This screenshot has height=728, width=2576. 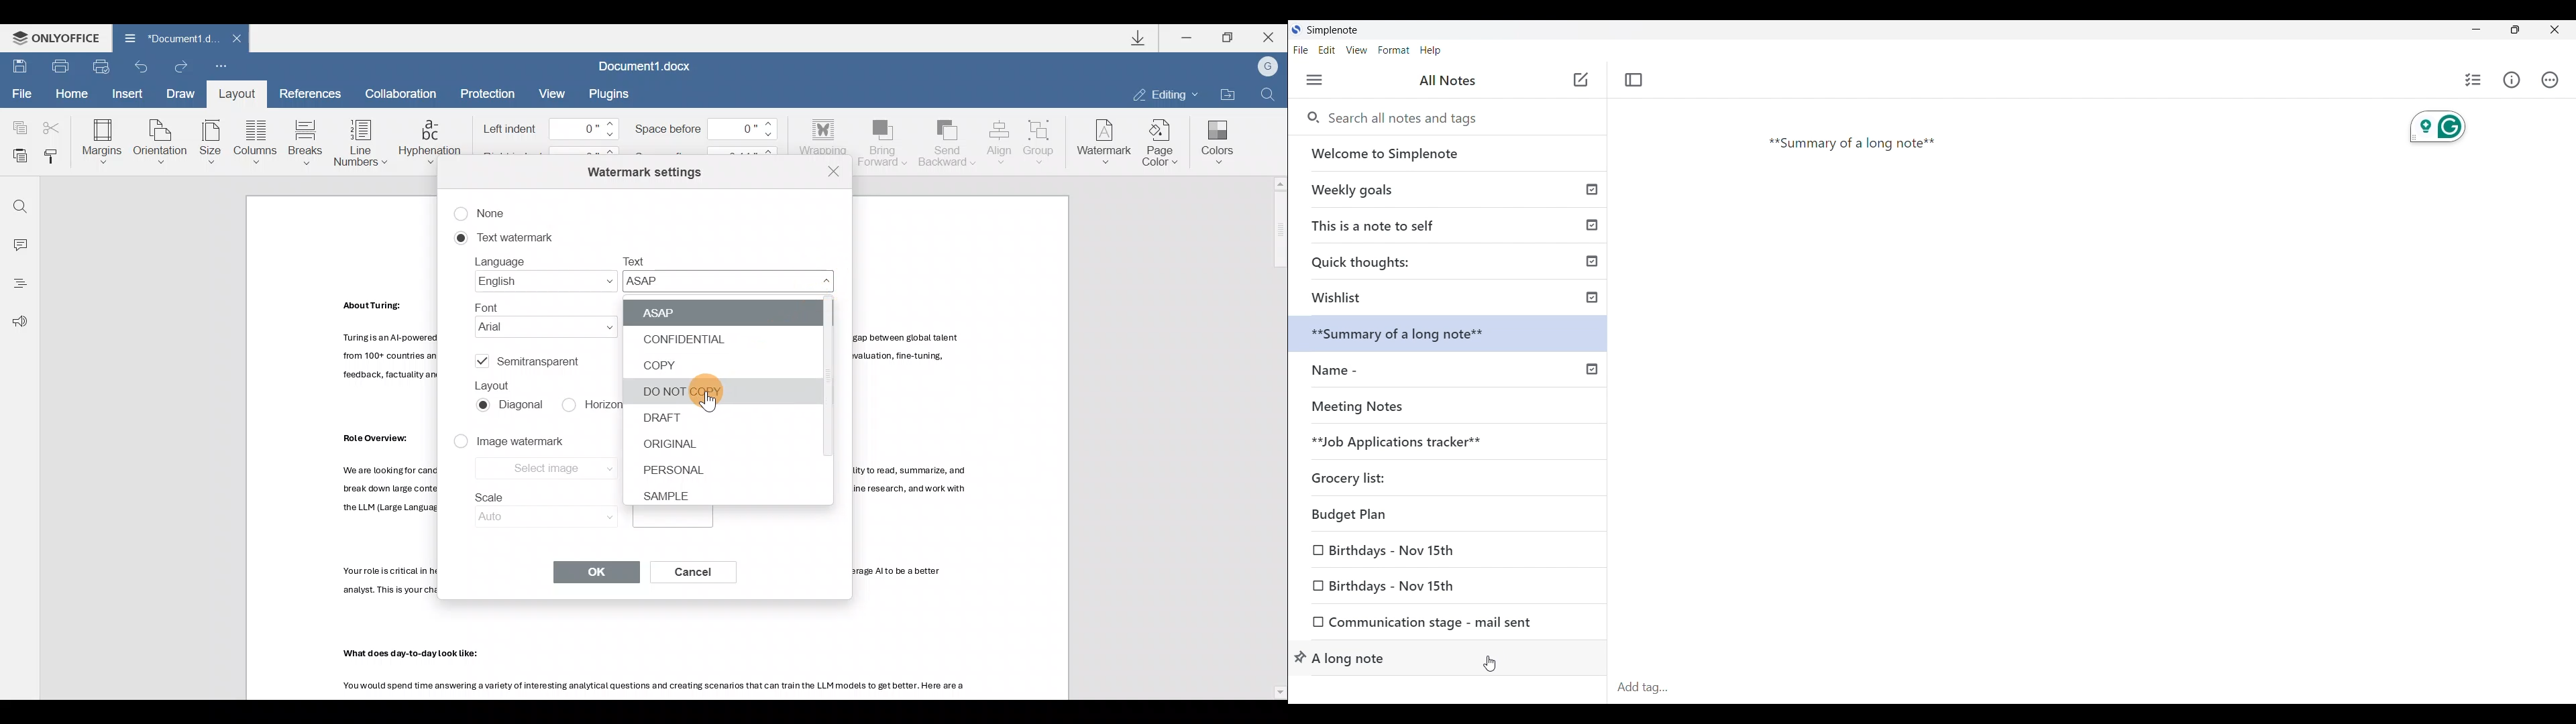 What do you see at coordinates (1163, 93) in the screenshot?
I see `Editing mode` at bounding box center [1163, 93].